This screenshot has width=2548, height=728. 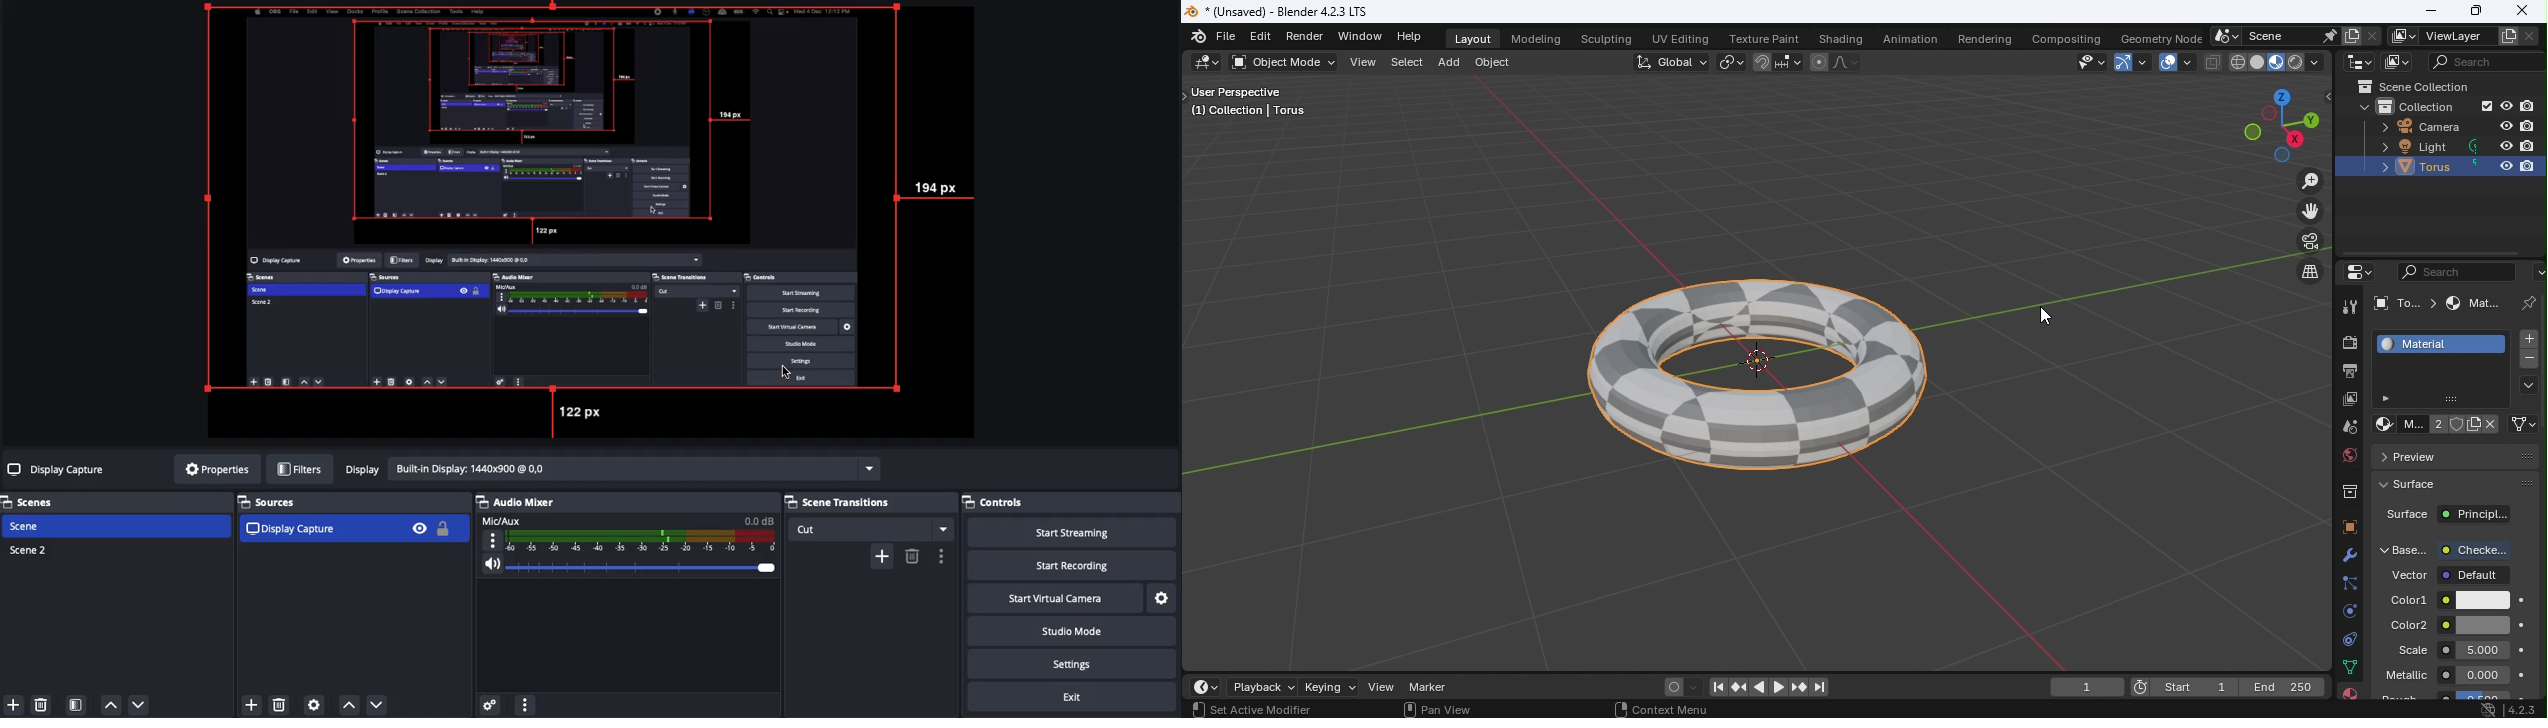 I want to click on More, so click(x=941, y=556).